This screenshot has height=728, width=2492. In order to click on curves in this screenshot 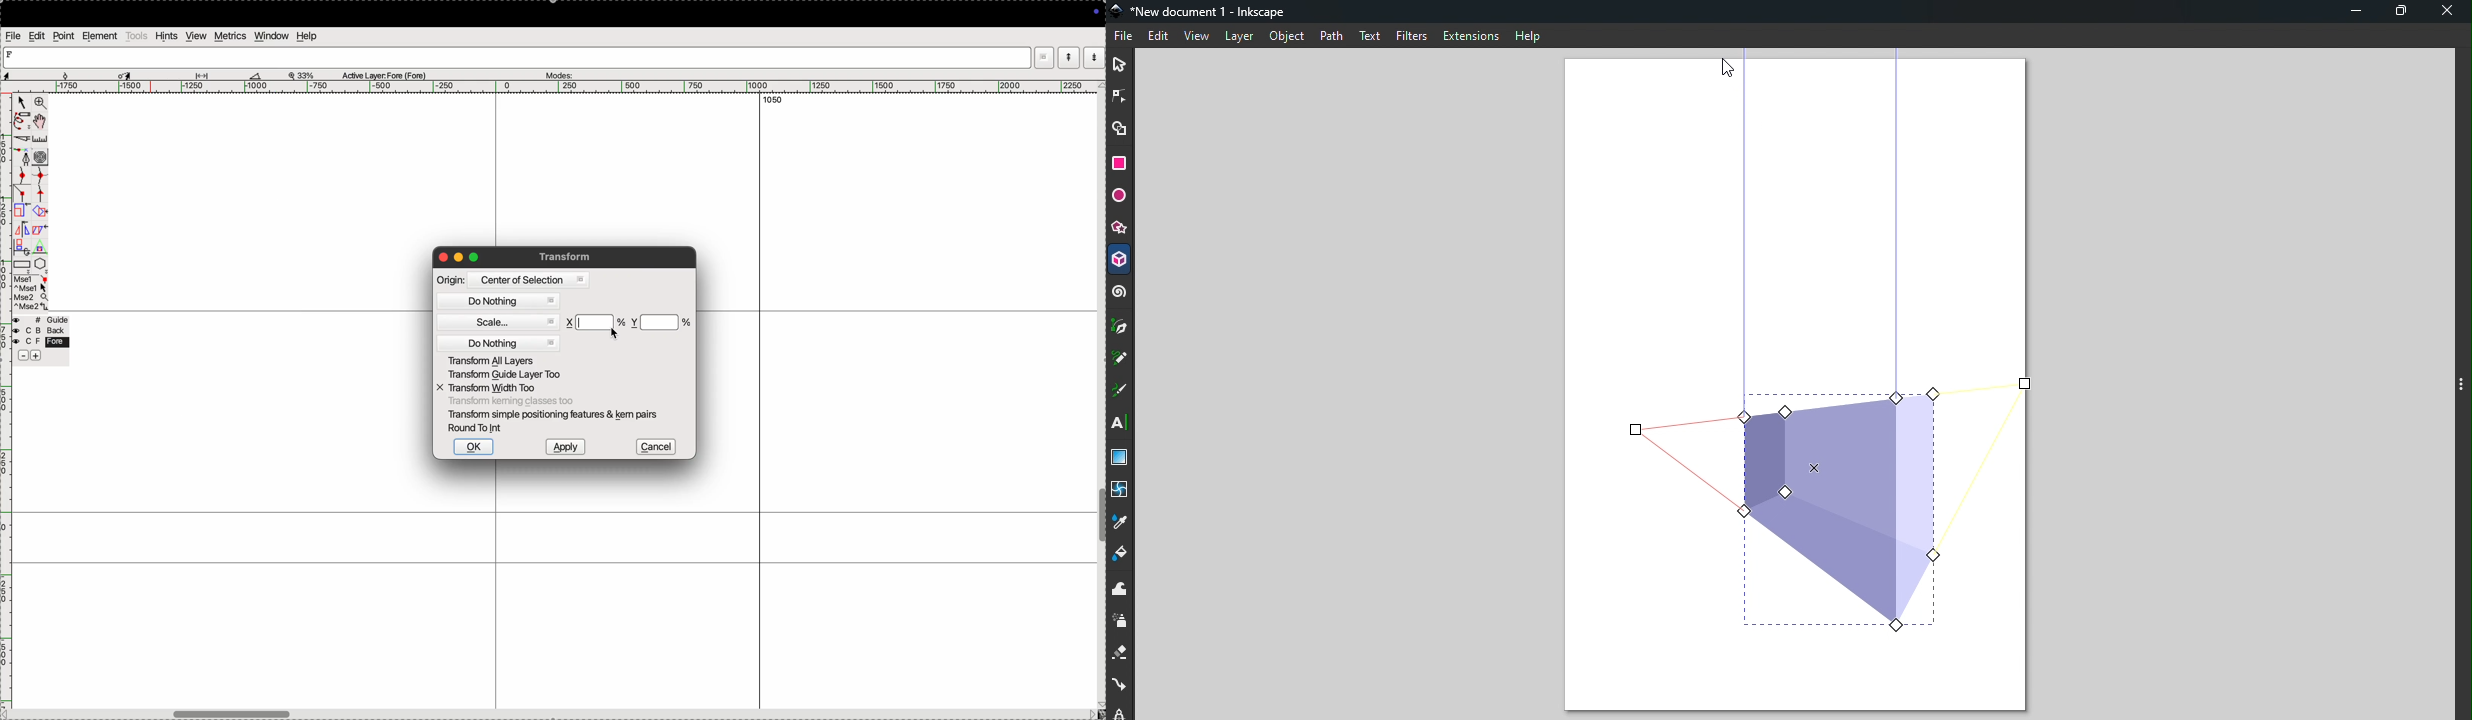, I will do `click(41, 158)`.